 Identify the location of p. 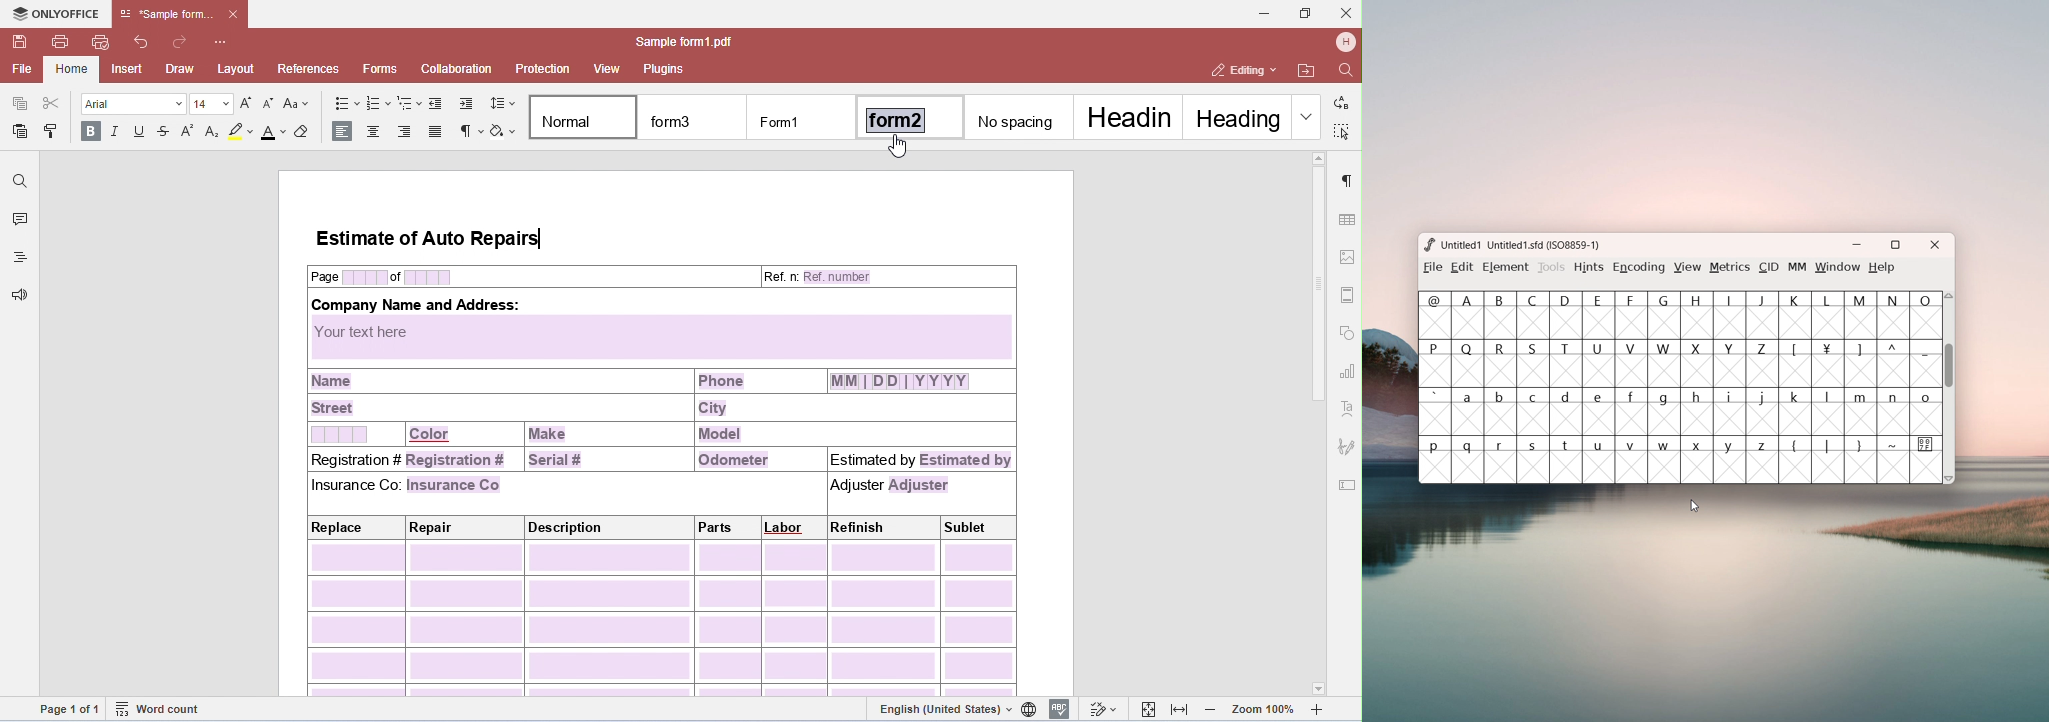
(1435, 461).